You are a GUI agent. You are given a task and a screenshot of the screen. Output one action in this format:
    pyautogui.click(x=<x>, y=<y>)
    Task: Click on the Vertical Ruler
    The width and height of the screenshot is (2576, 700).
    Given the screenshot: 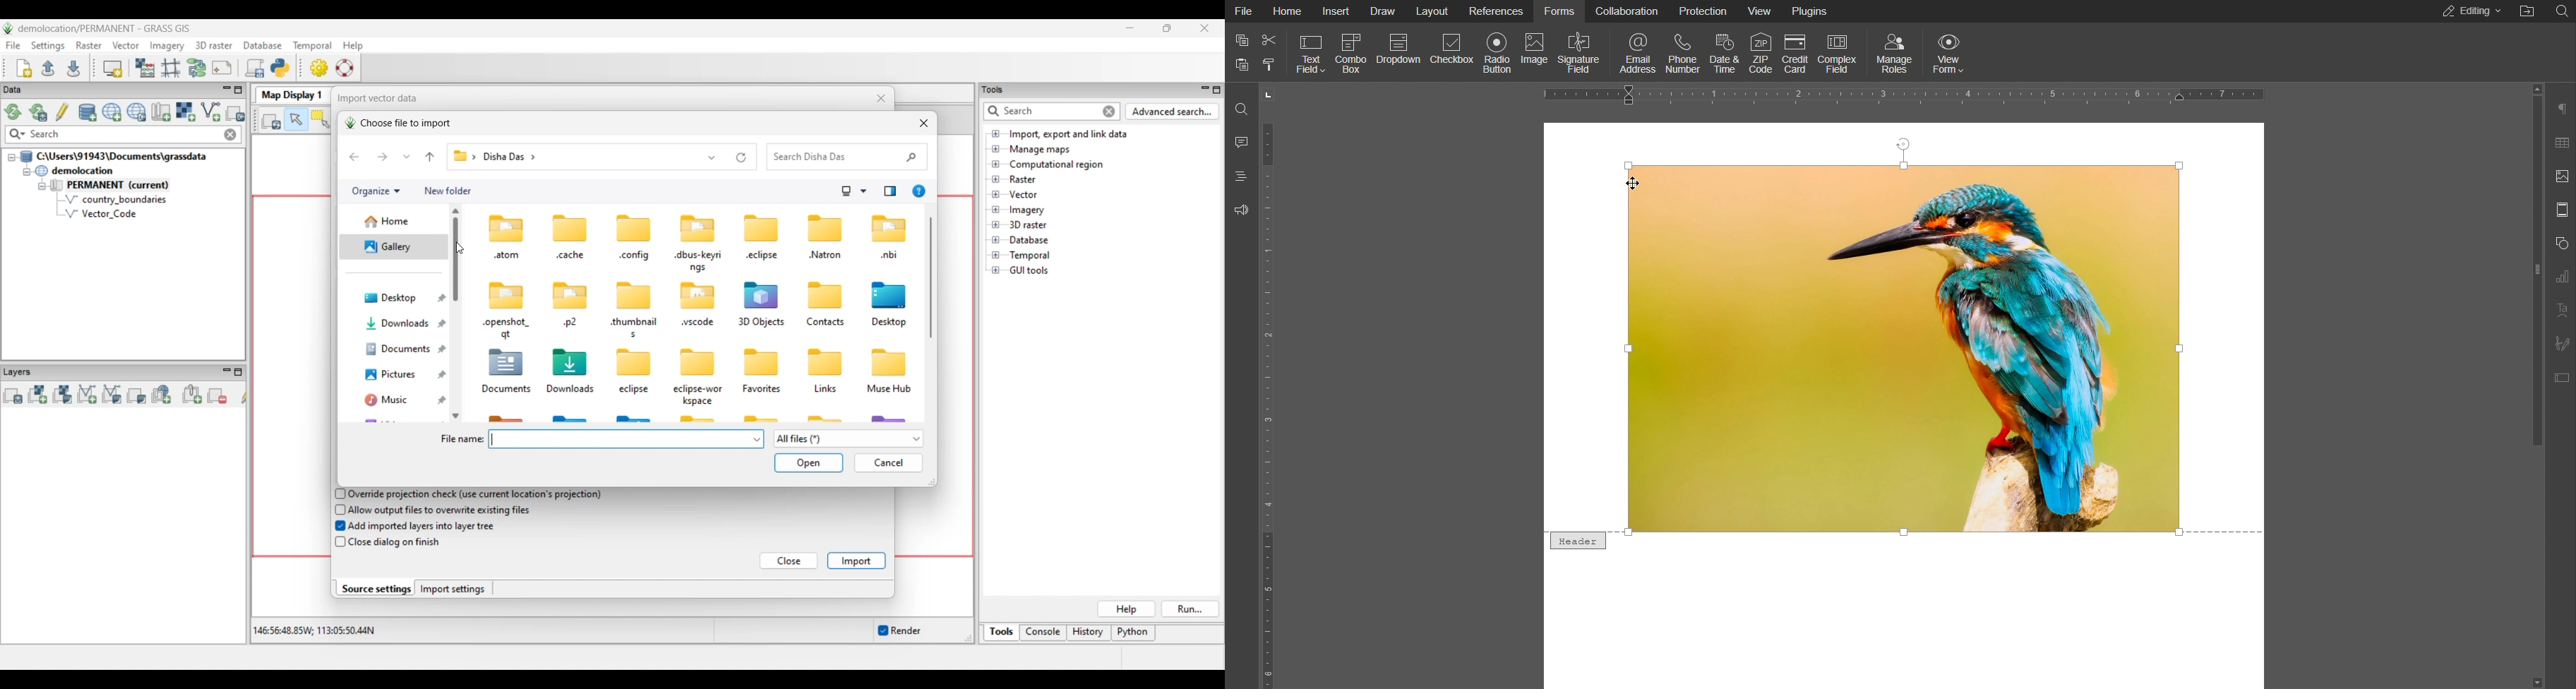 What is the action you would take?
    pyautogui.click(x=1271, y=386)
    